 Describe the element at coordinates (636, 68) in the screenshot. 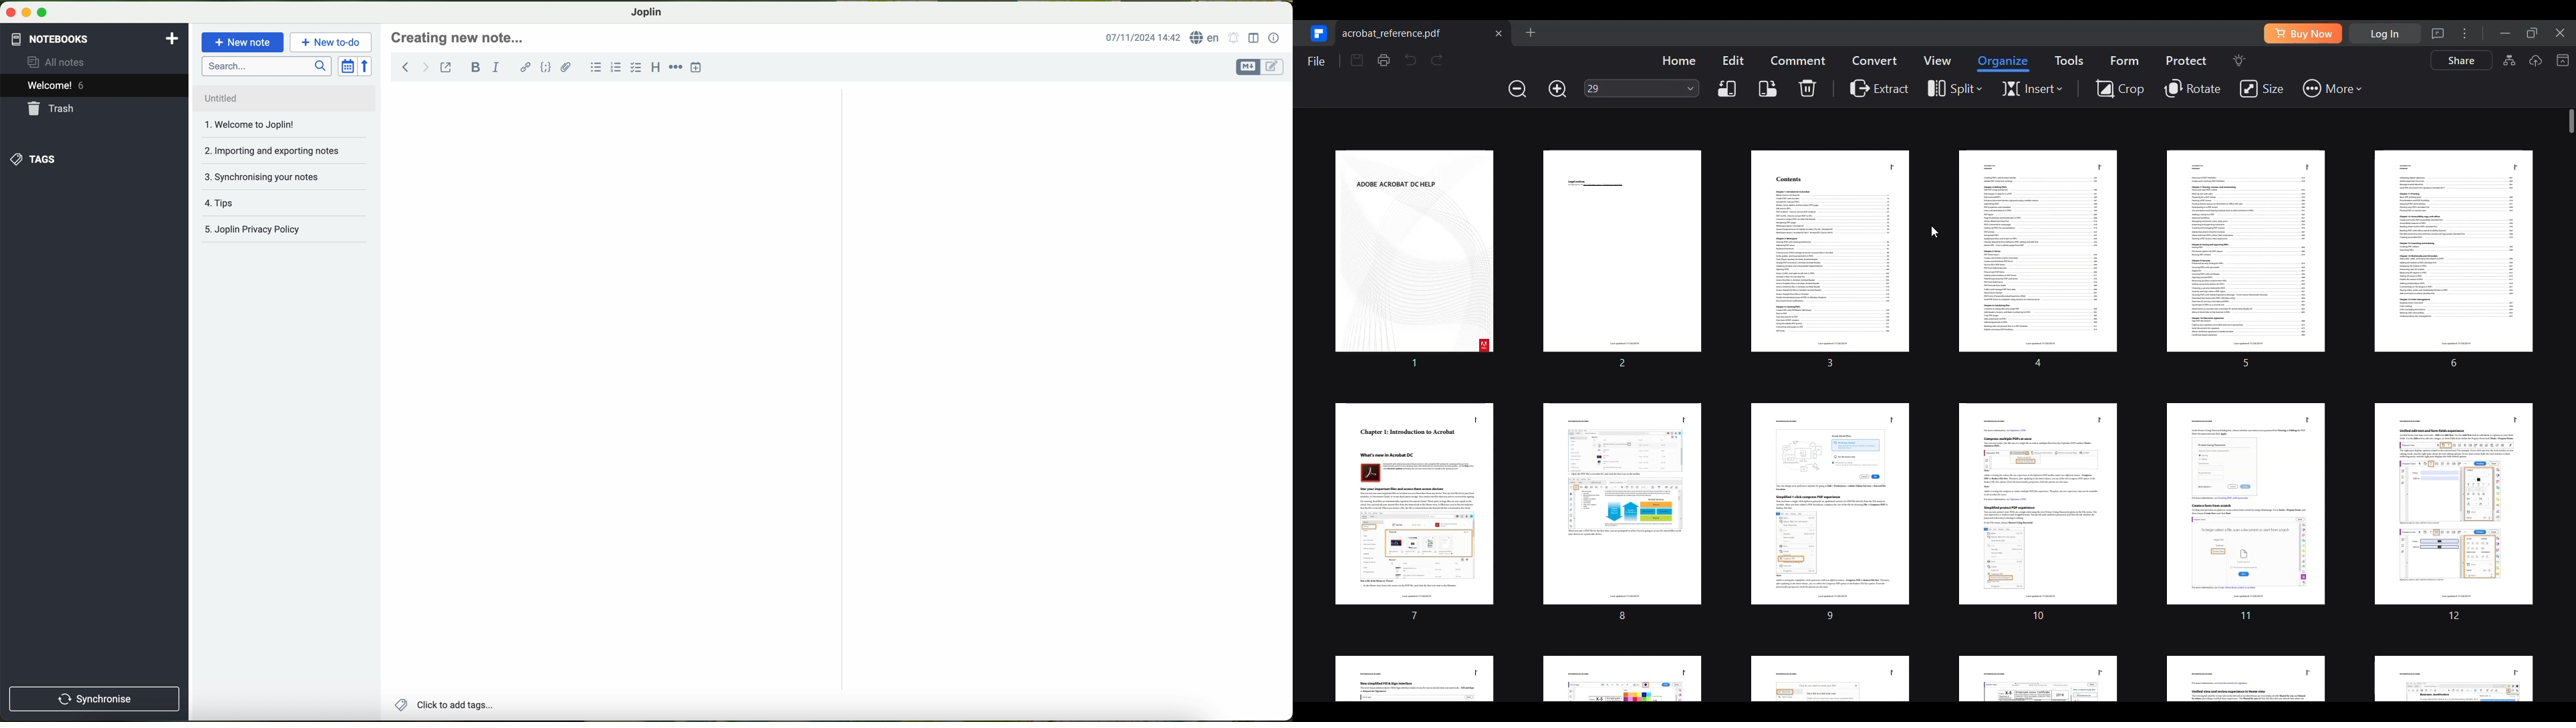

I see `checkbox` at that location.